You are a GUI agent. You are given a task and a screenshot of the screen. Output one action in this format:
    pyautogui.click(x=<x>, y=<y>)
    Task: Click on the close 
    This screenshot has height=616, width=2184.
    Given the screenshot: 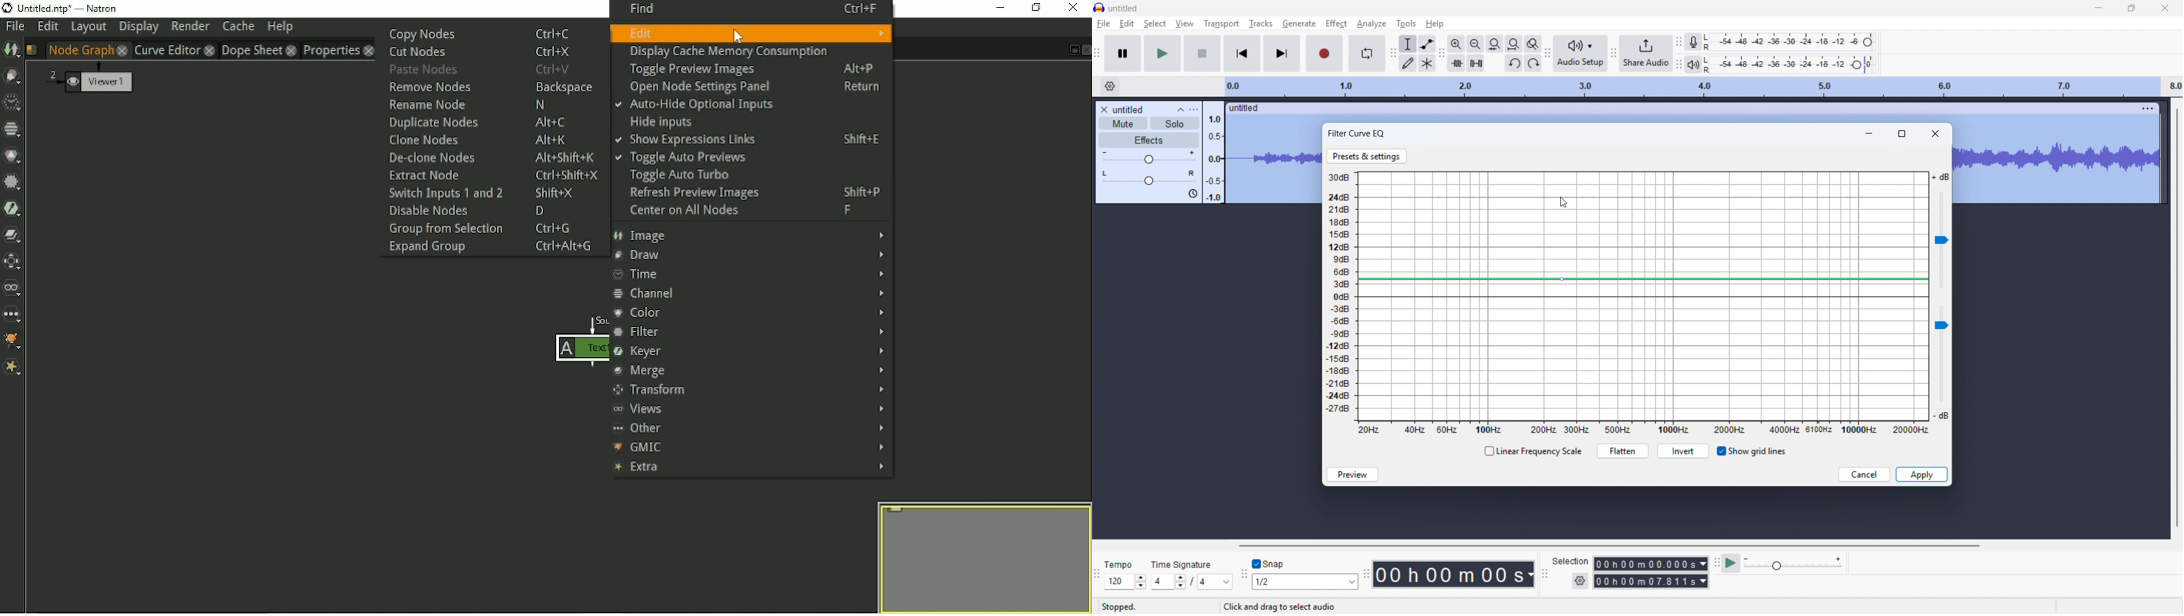 What is the action you would take?
    pyautogui.click(x=2164, y=8)
    